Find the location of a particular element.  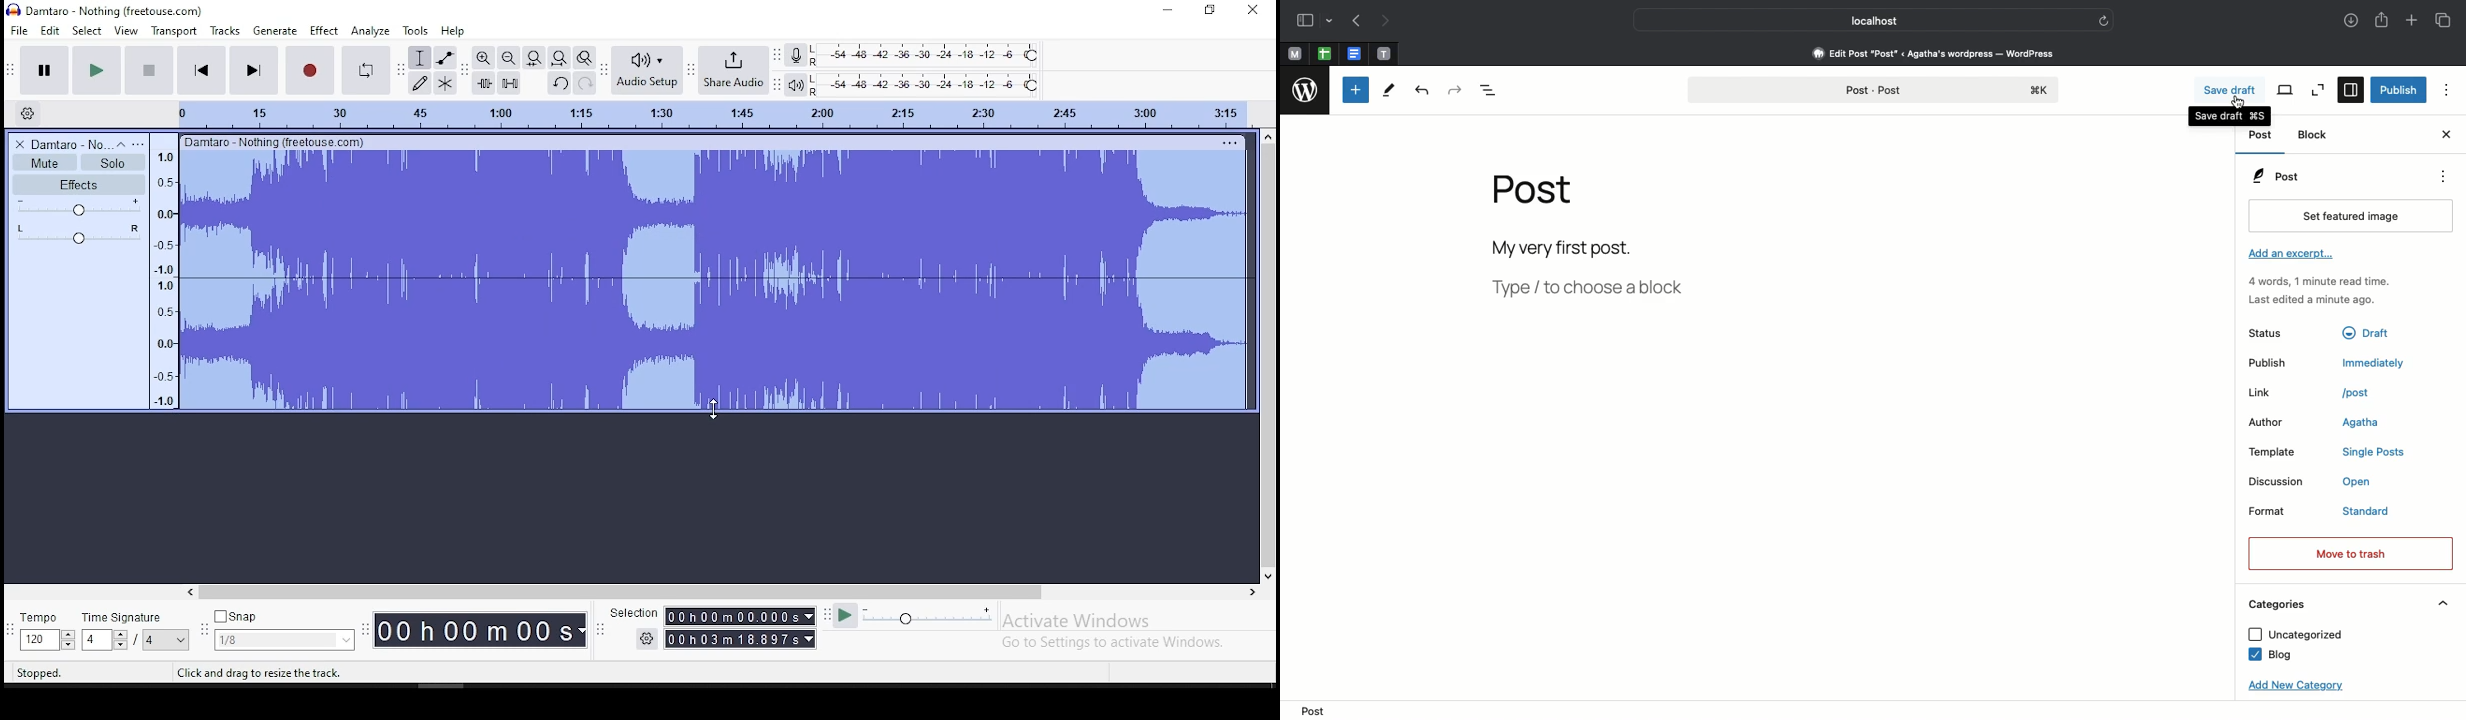

Add an excerpt is located at coordinates (2294, 255).